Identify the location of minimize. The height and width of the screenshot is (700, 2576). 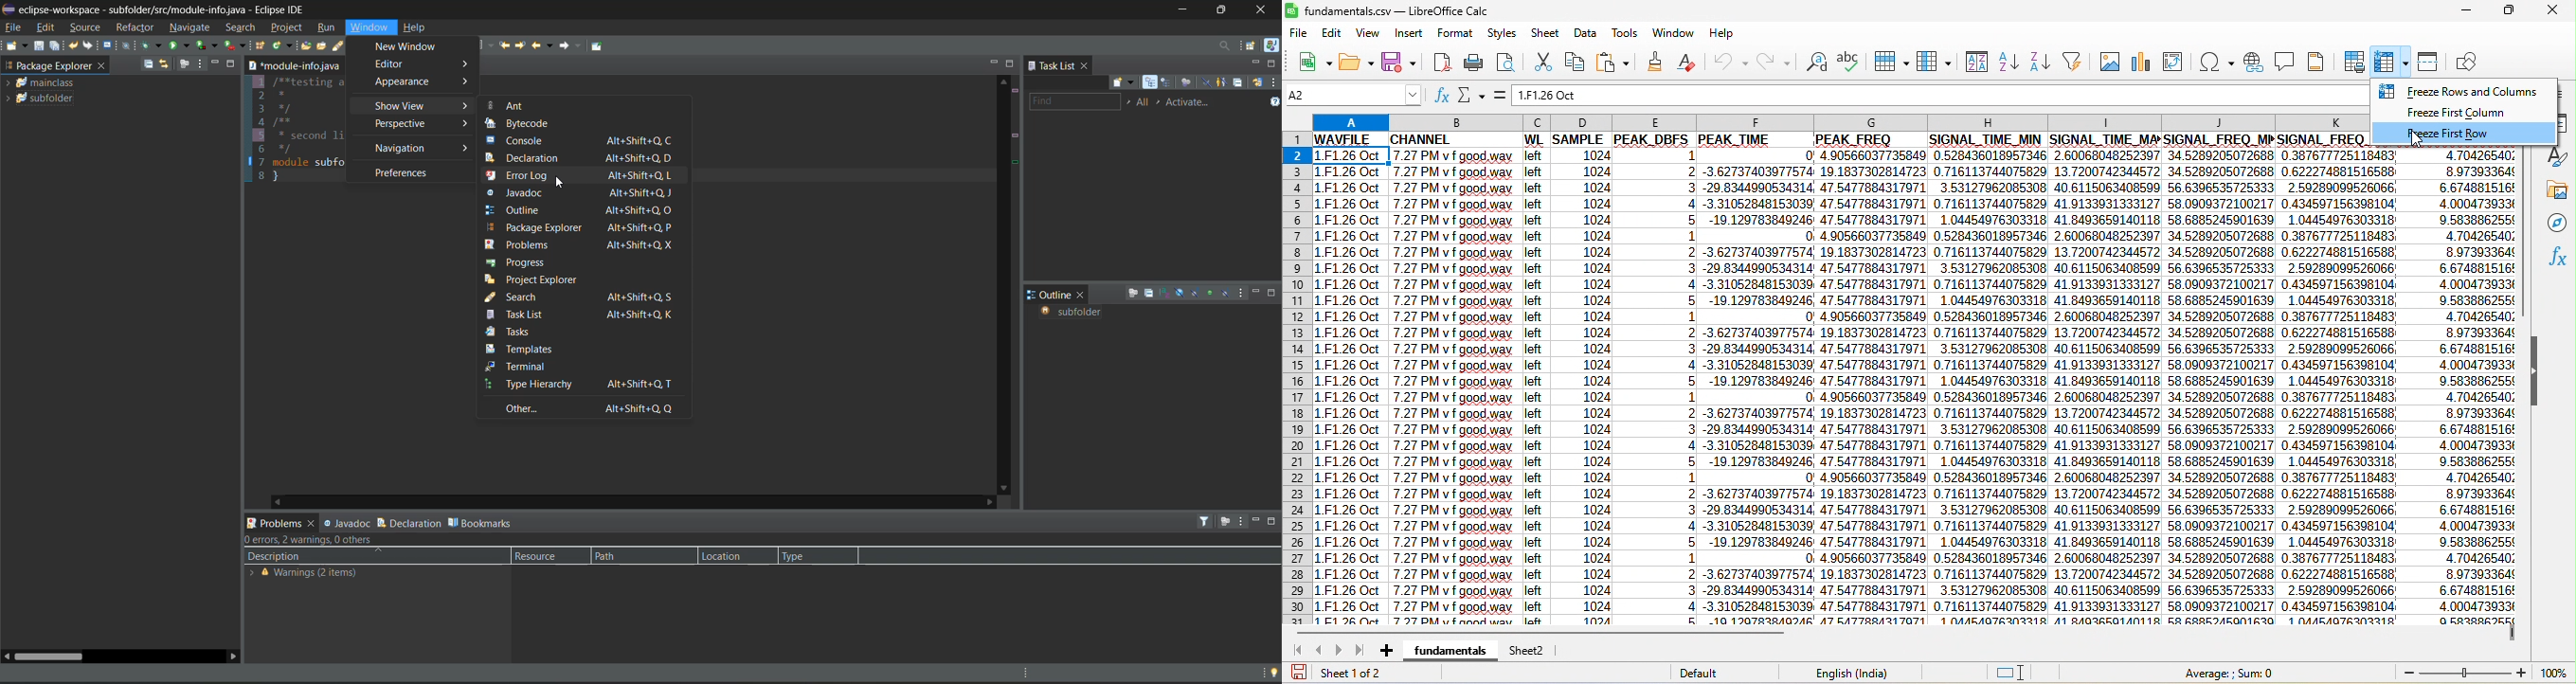
(1254, 65).